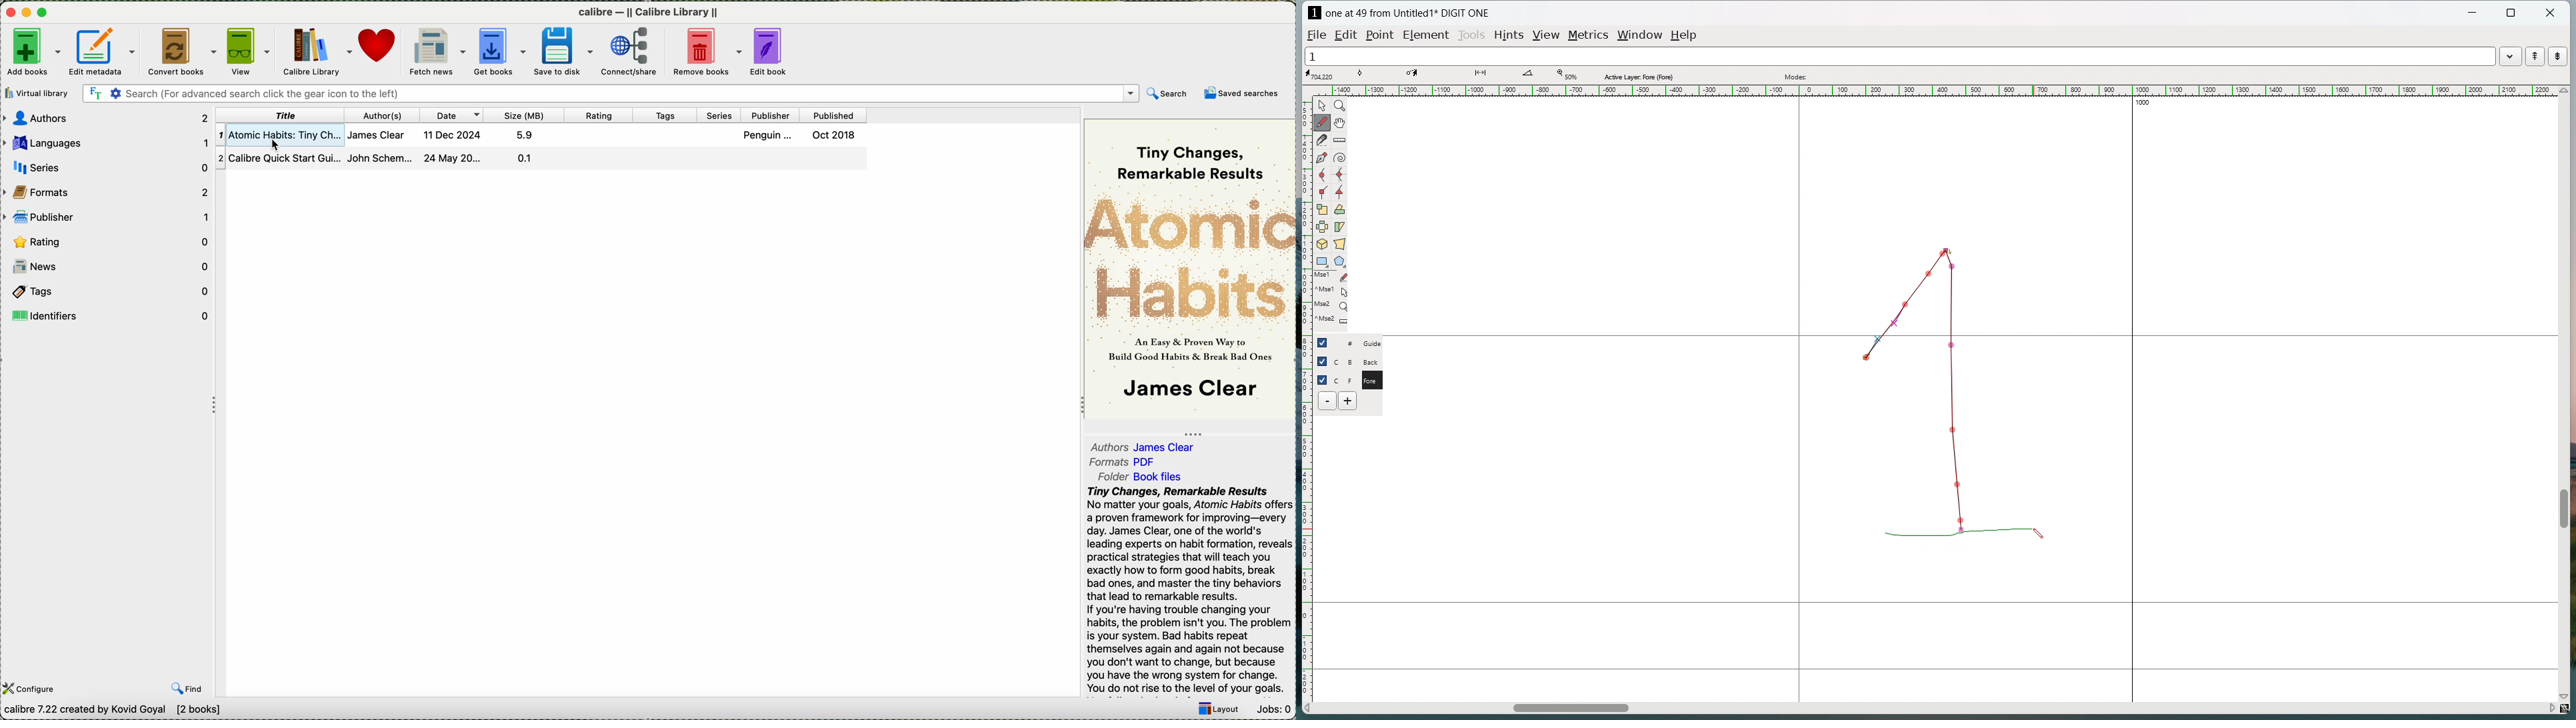  What do you see at coordinates (453, 115) in the screenshot?
I see `date` at bounding box center [453, 115].